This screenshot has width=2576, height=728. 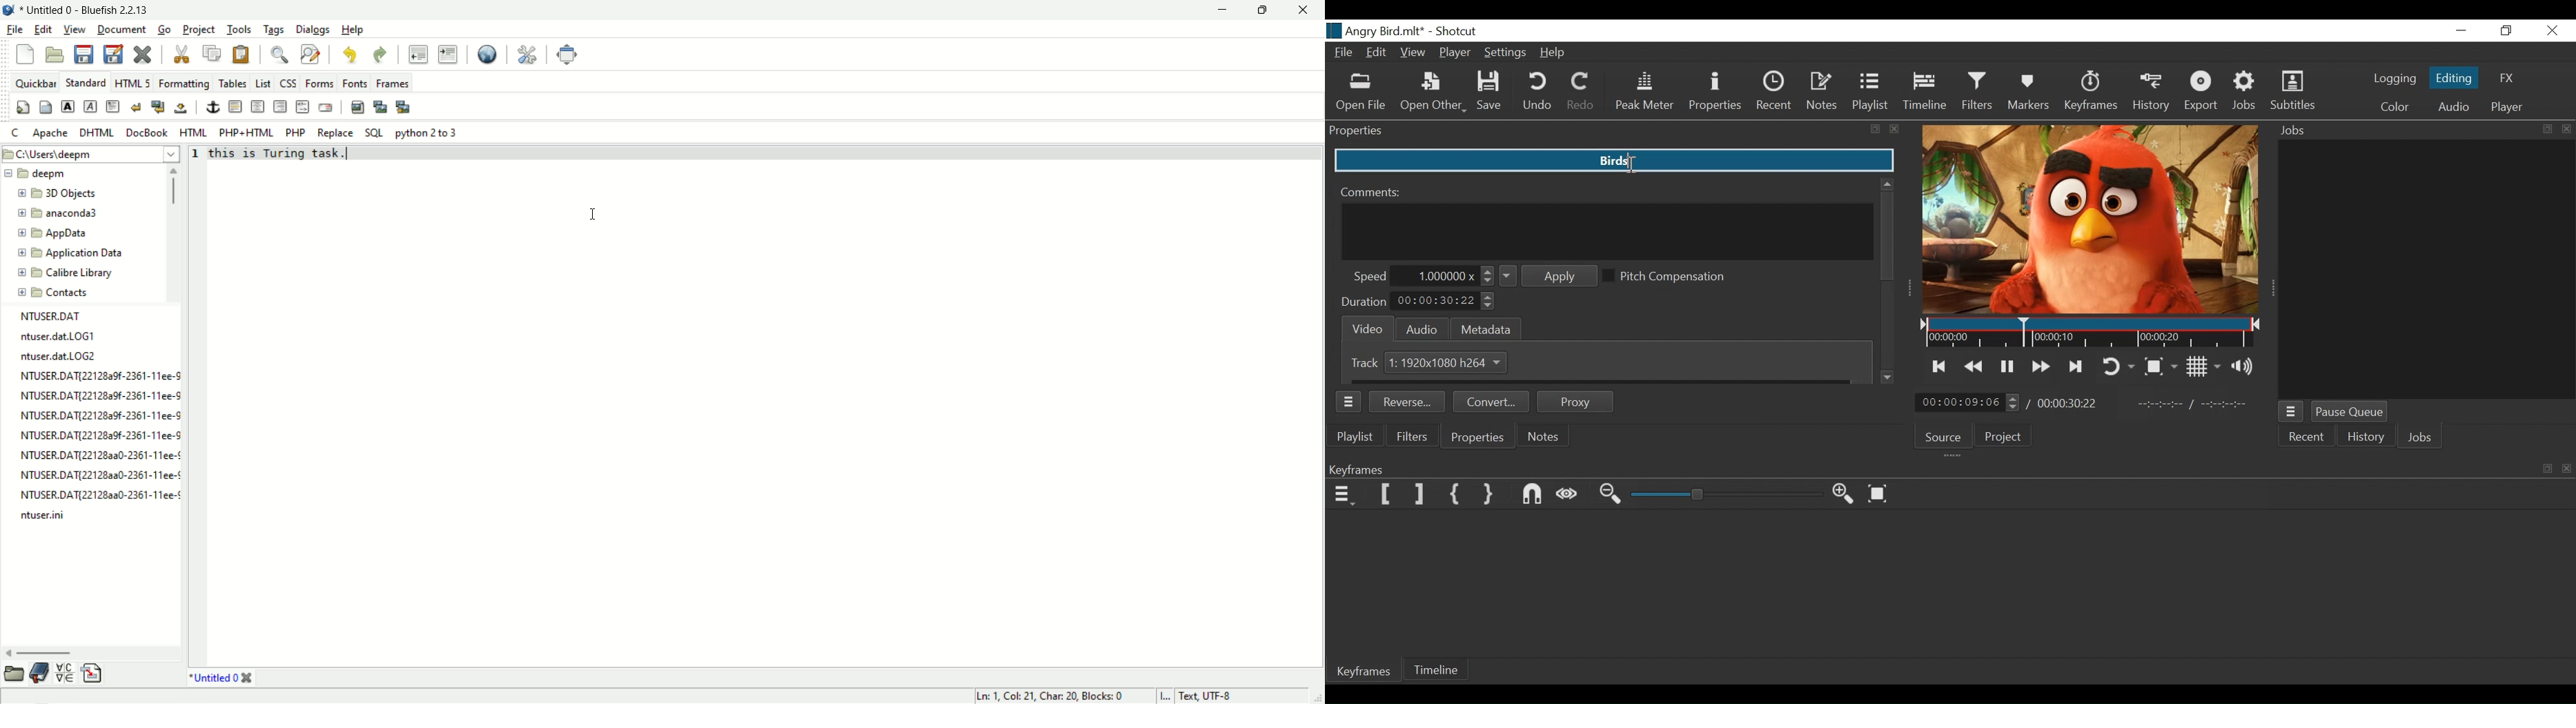 What do you see at coordinates (765, 404) in the screenshot?
I see `editor` at bounding box center [765, 404].